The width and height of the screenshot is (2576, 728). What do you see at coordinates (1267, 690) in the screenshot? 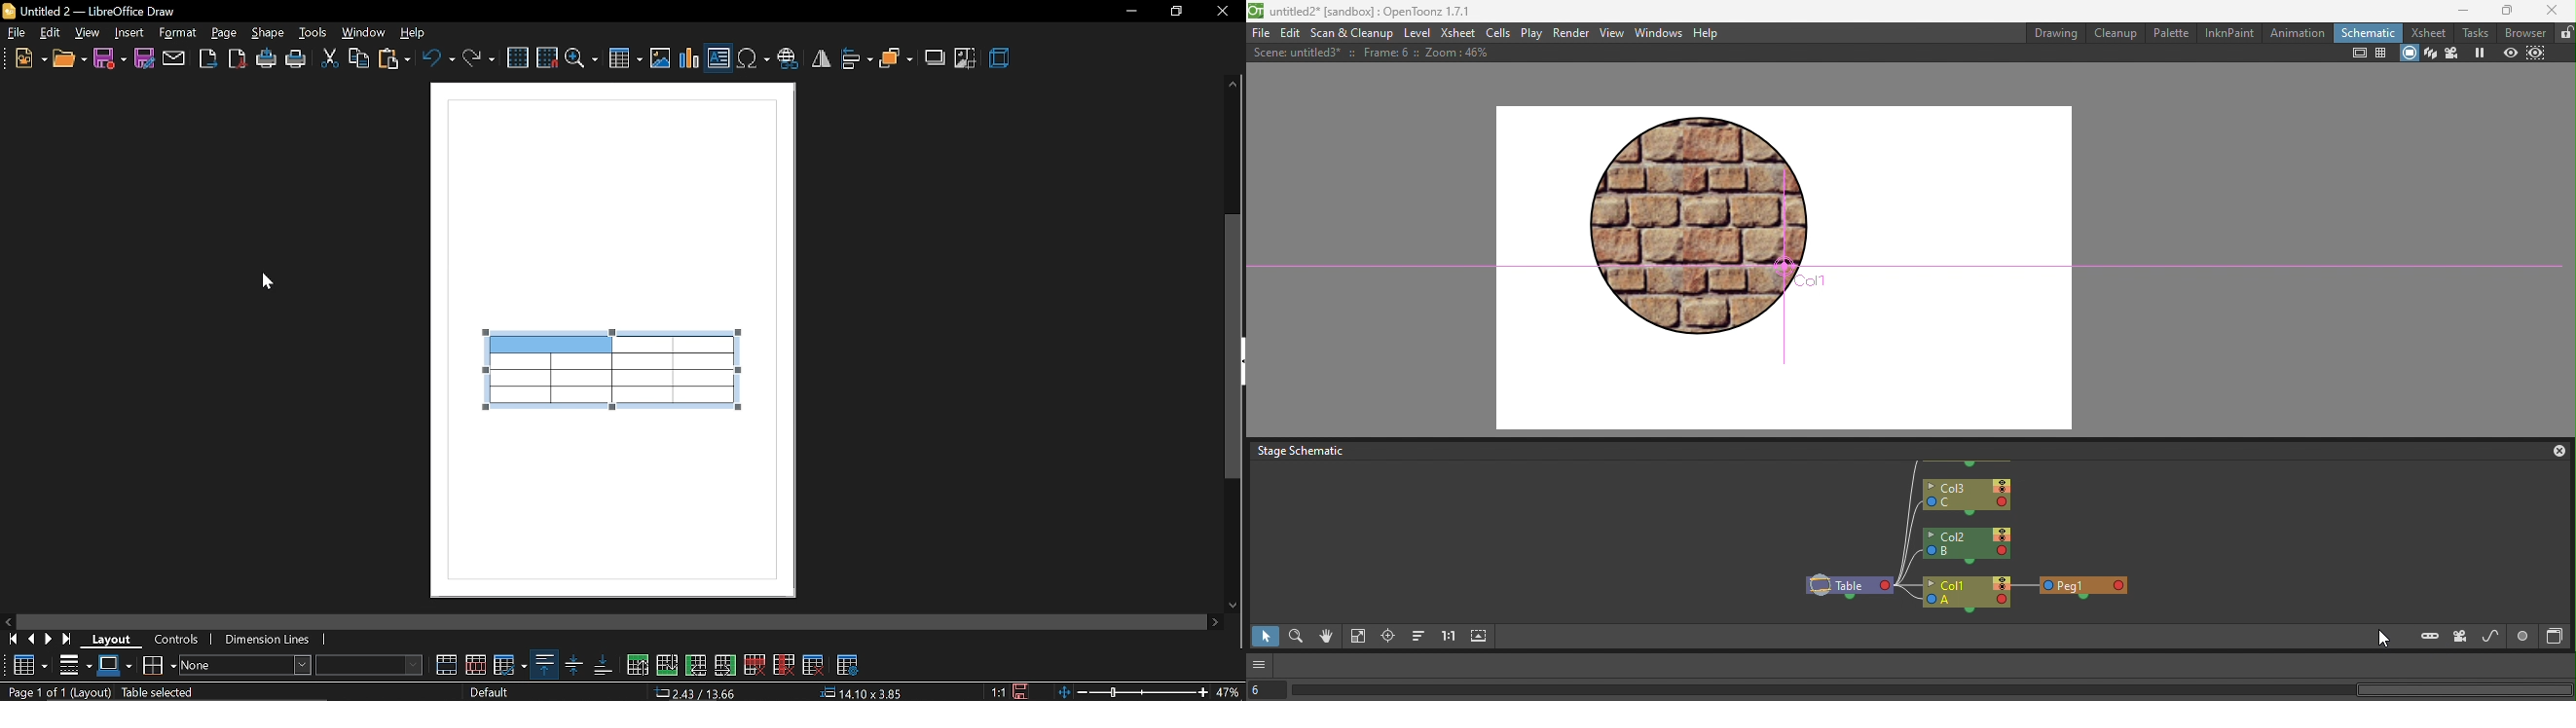
I see `select the current frame` at bounding box center [1267, 690].